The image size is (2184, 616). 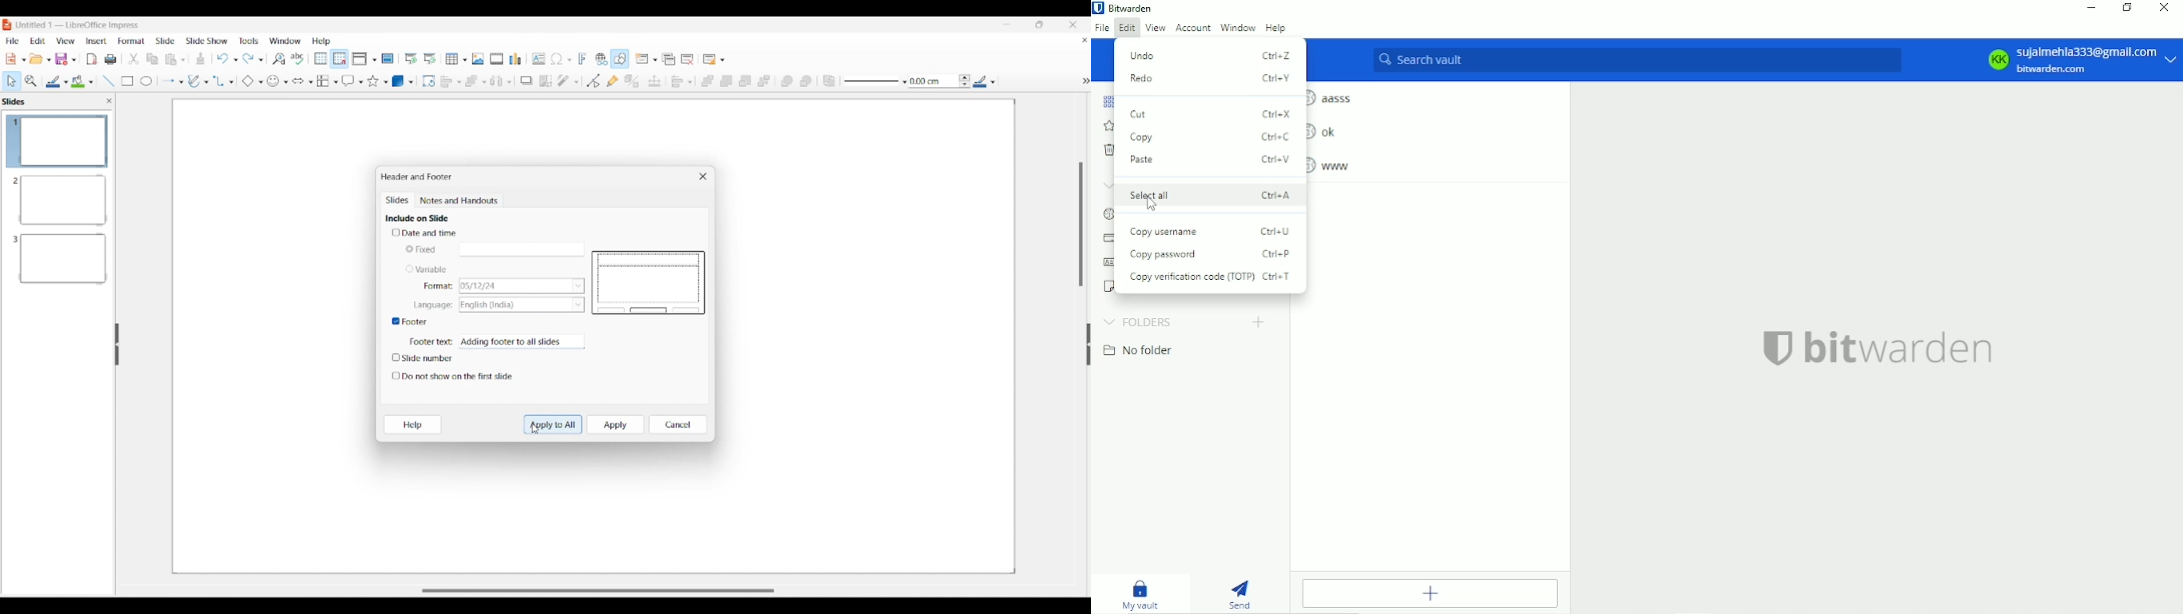 What do you see at coordinates (561, 59) in the screenshot?
I see `Insert special character options` at bounding box center [561, 59].